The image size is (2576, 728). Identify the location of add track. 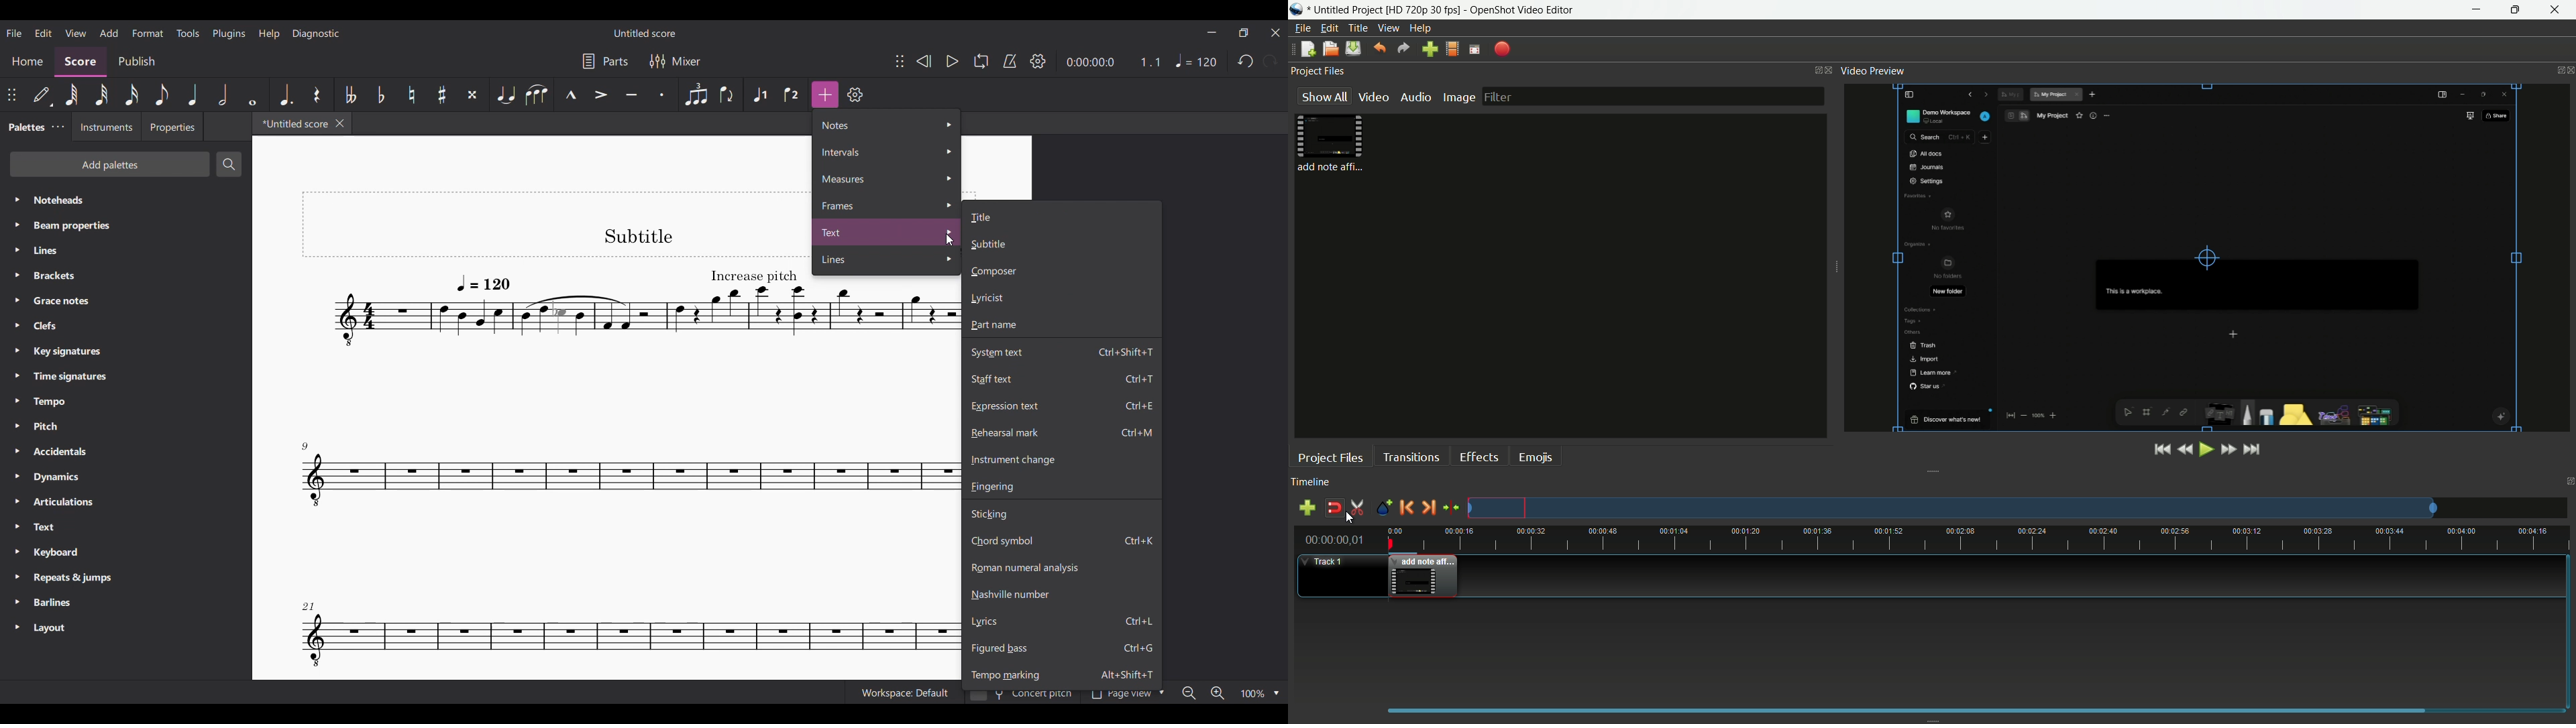
(1306, 508).